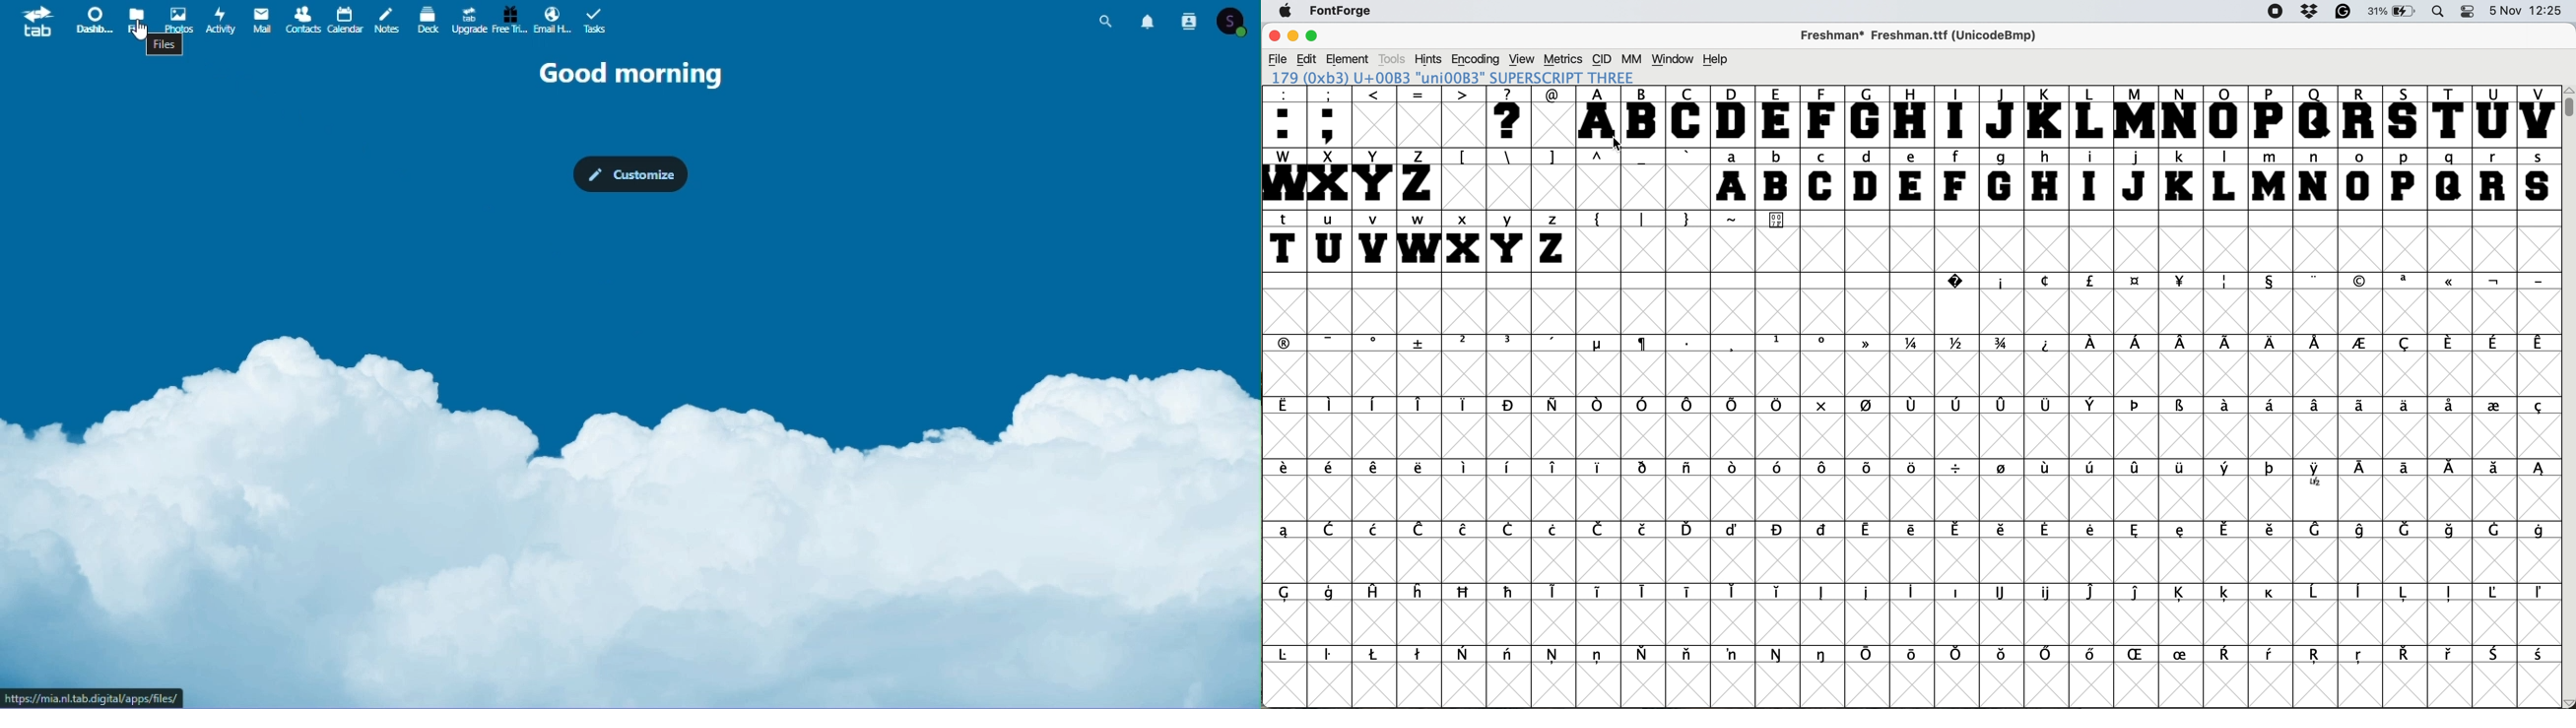 This screenshot has width=2576, height=728. I want to click on symbol, so click(1691, 592).